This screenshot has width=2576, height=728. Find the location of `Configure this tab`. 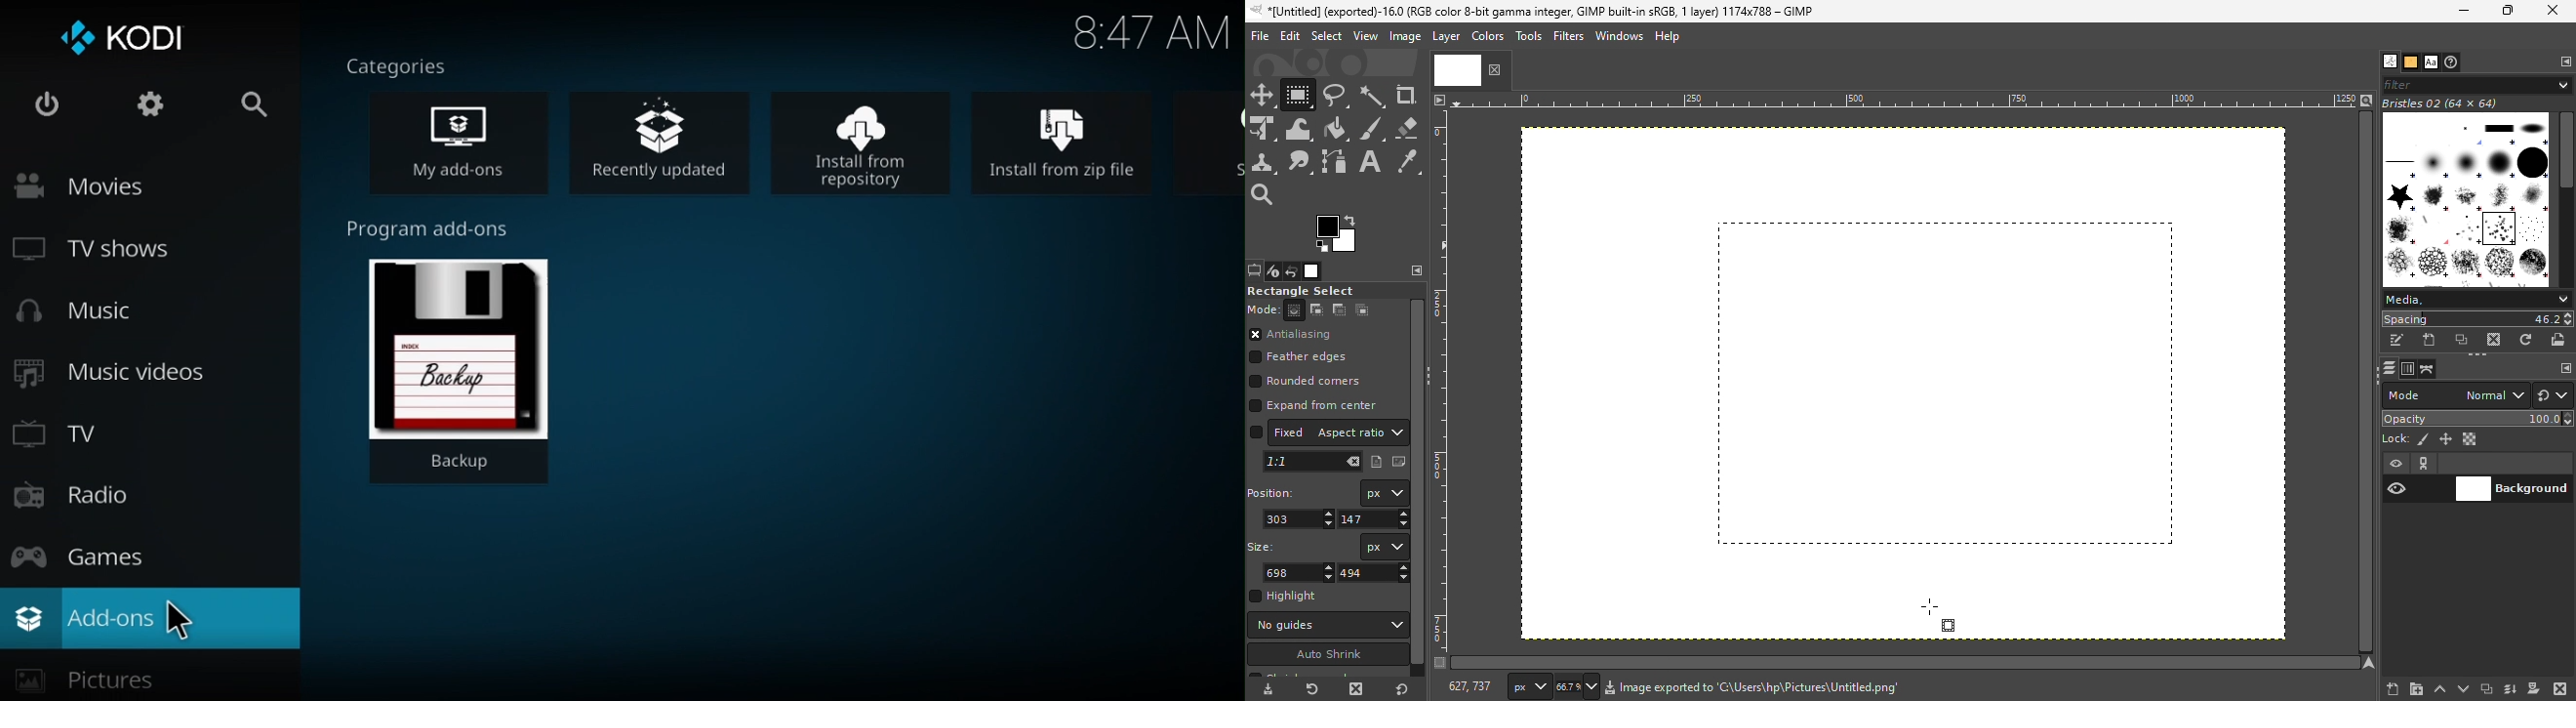

Configure this tab is located at coordinates (2566, 62).